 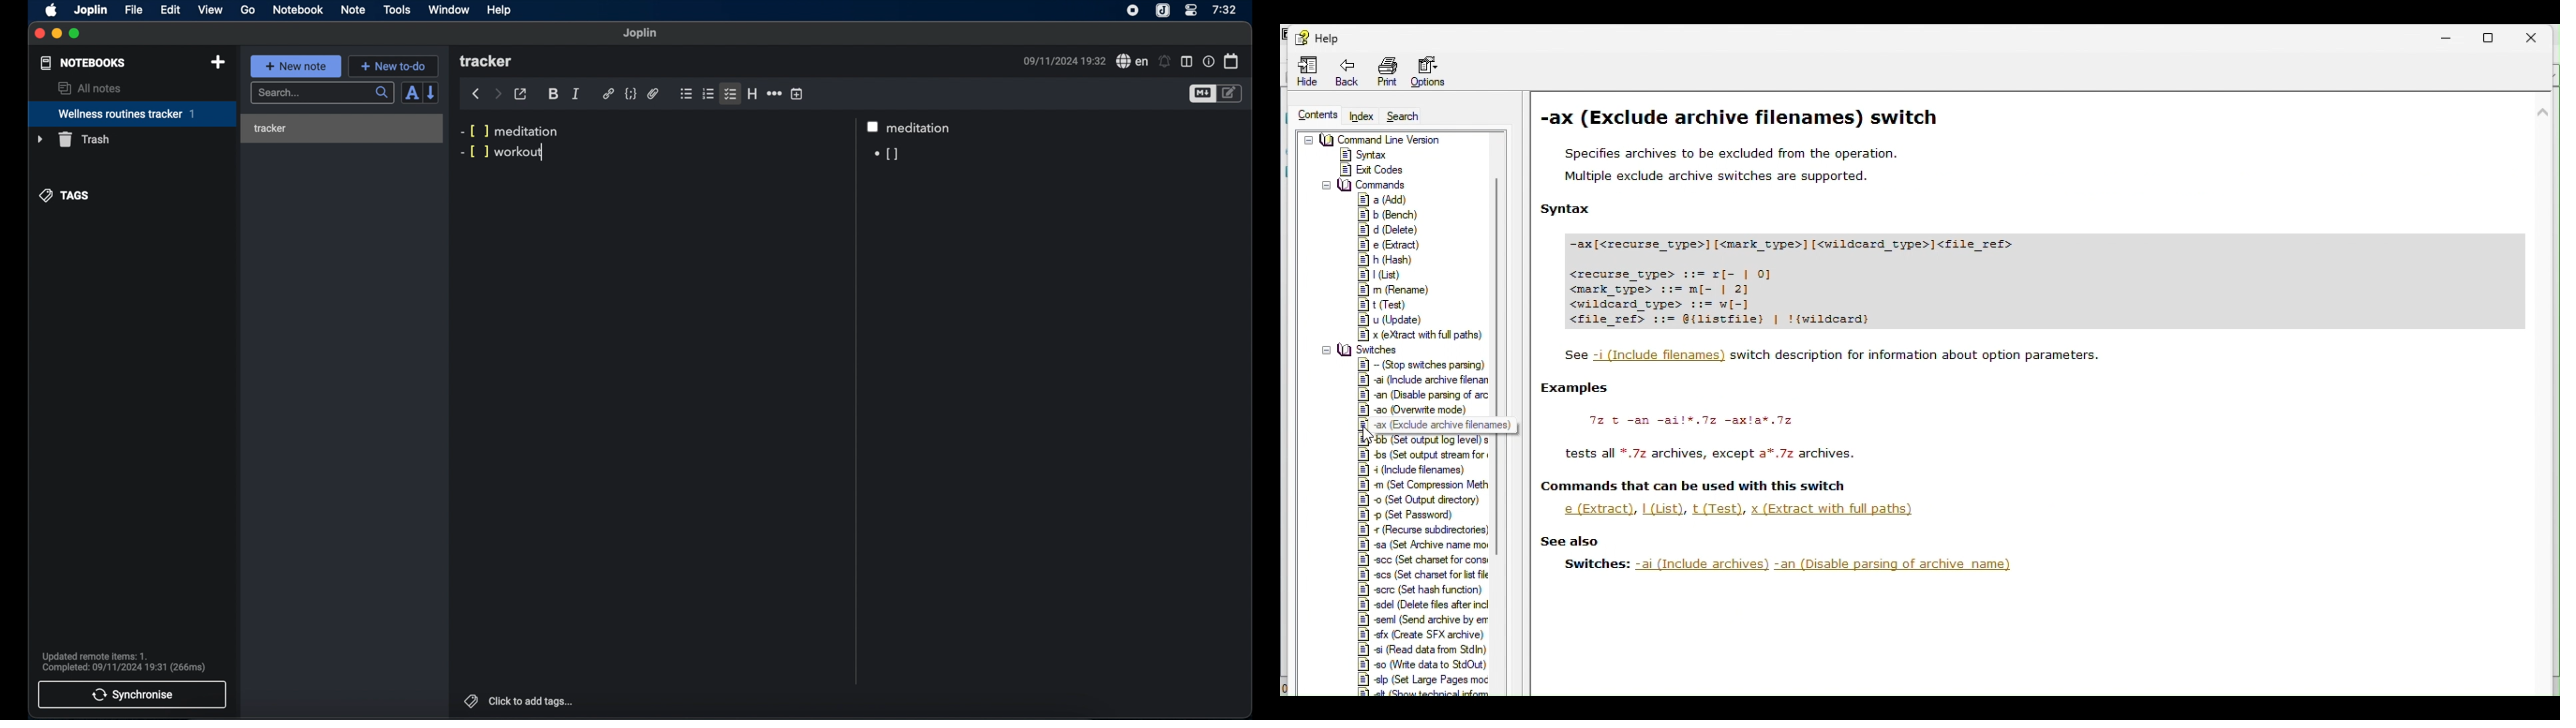 I want to click on toggle editor, so click(x=1232, y=94).